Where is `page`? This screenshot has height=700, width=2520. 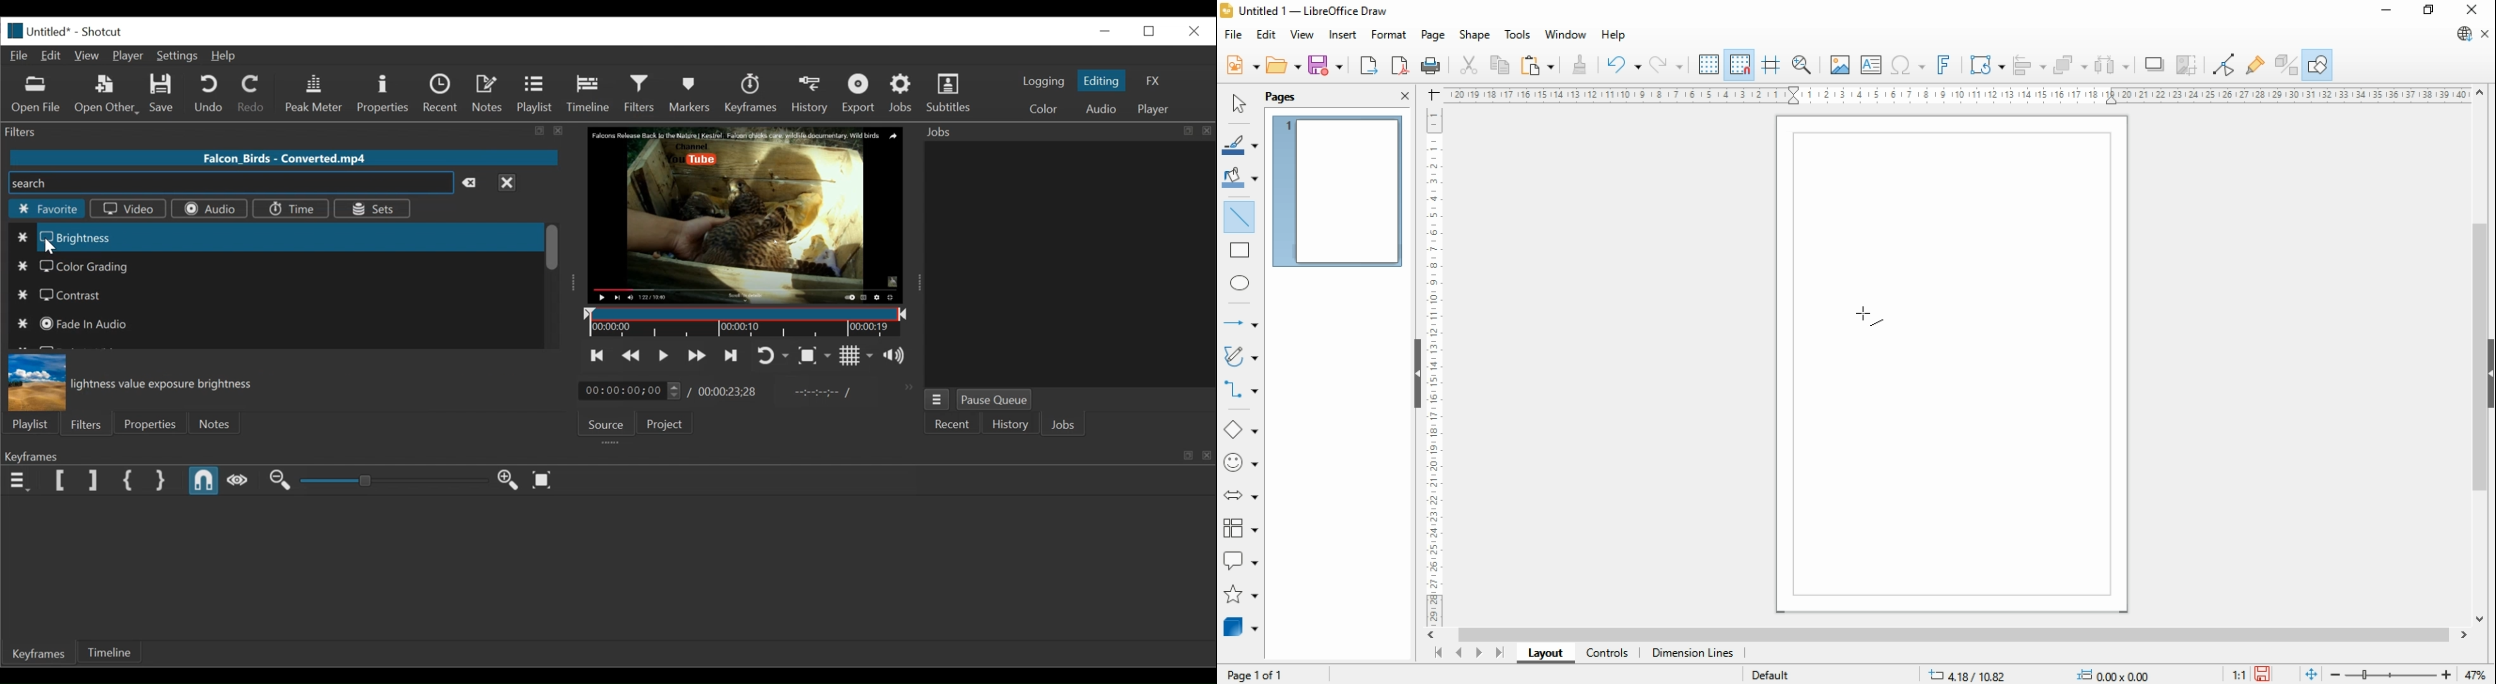 page is located at coordinates (1431, 35).